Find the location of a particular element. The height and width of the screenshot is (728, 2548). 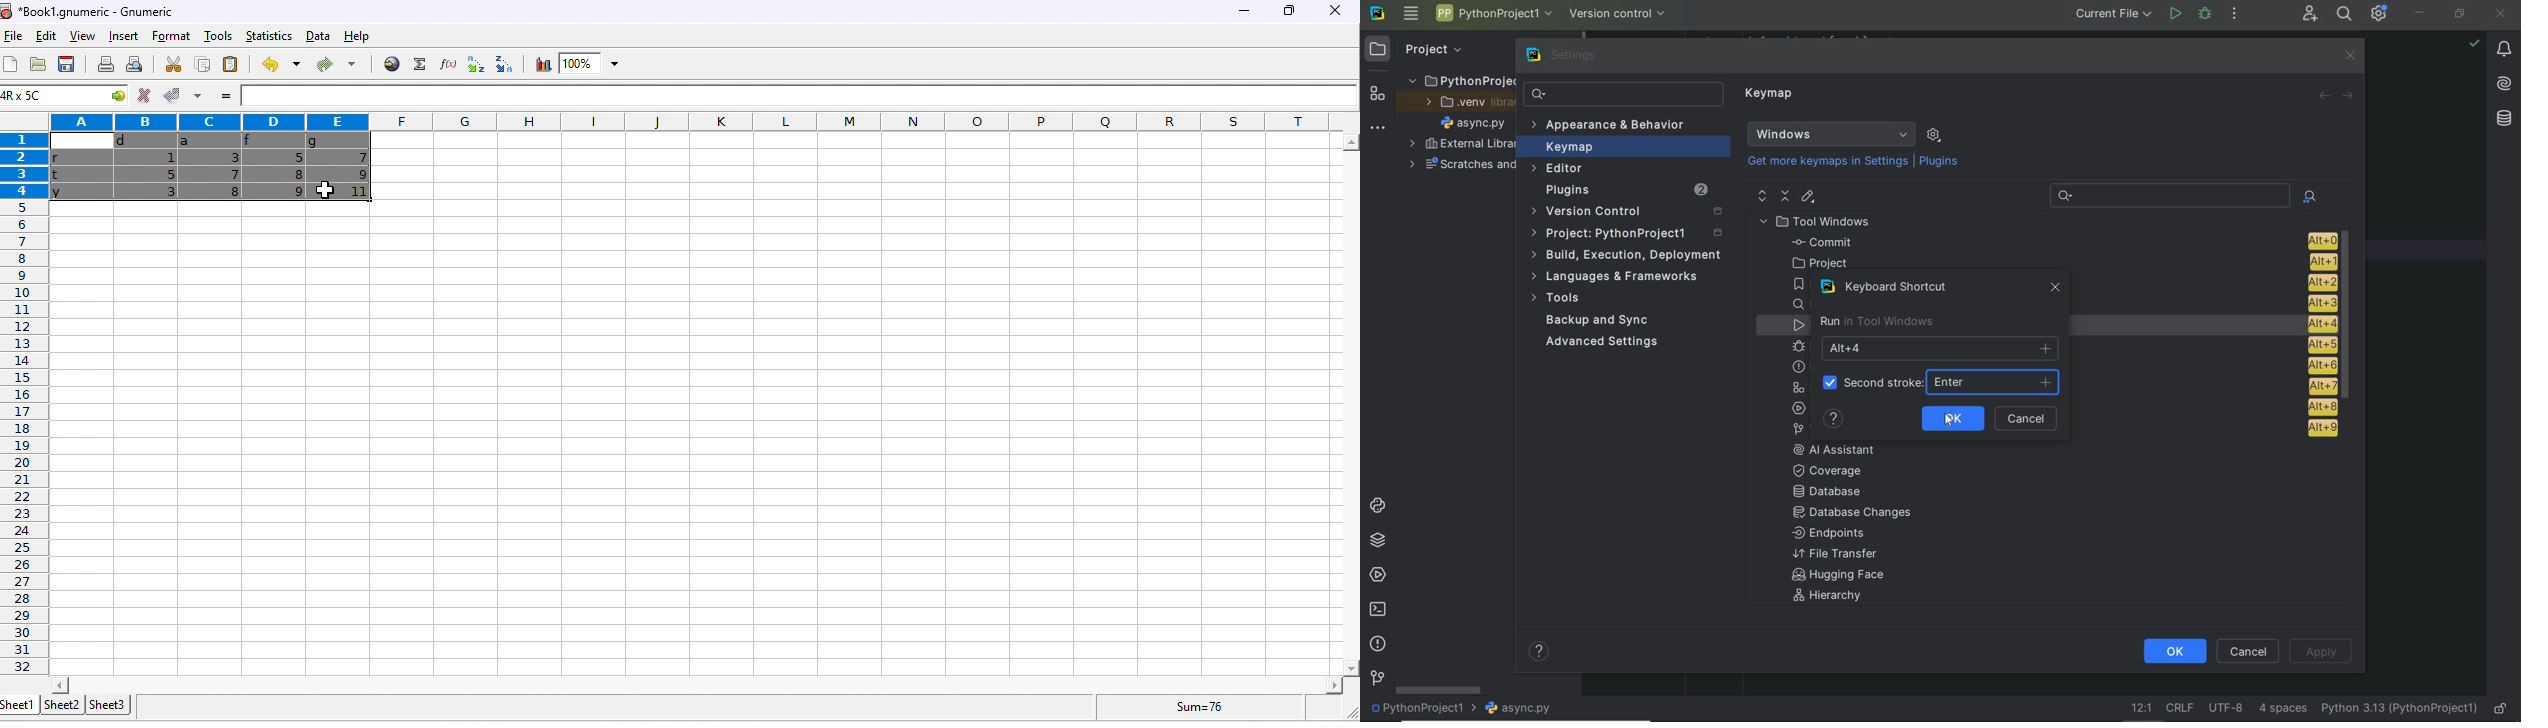

function wizard is located at coordinates (445, 64).